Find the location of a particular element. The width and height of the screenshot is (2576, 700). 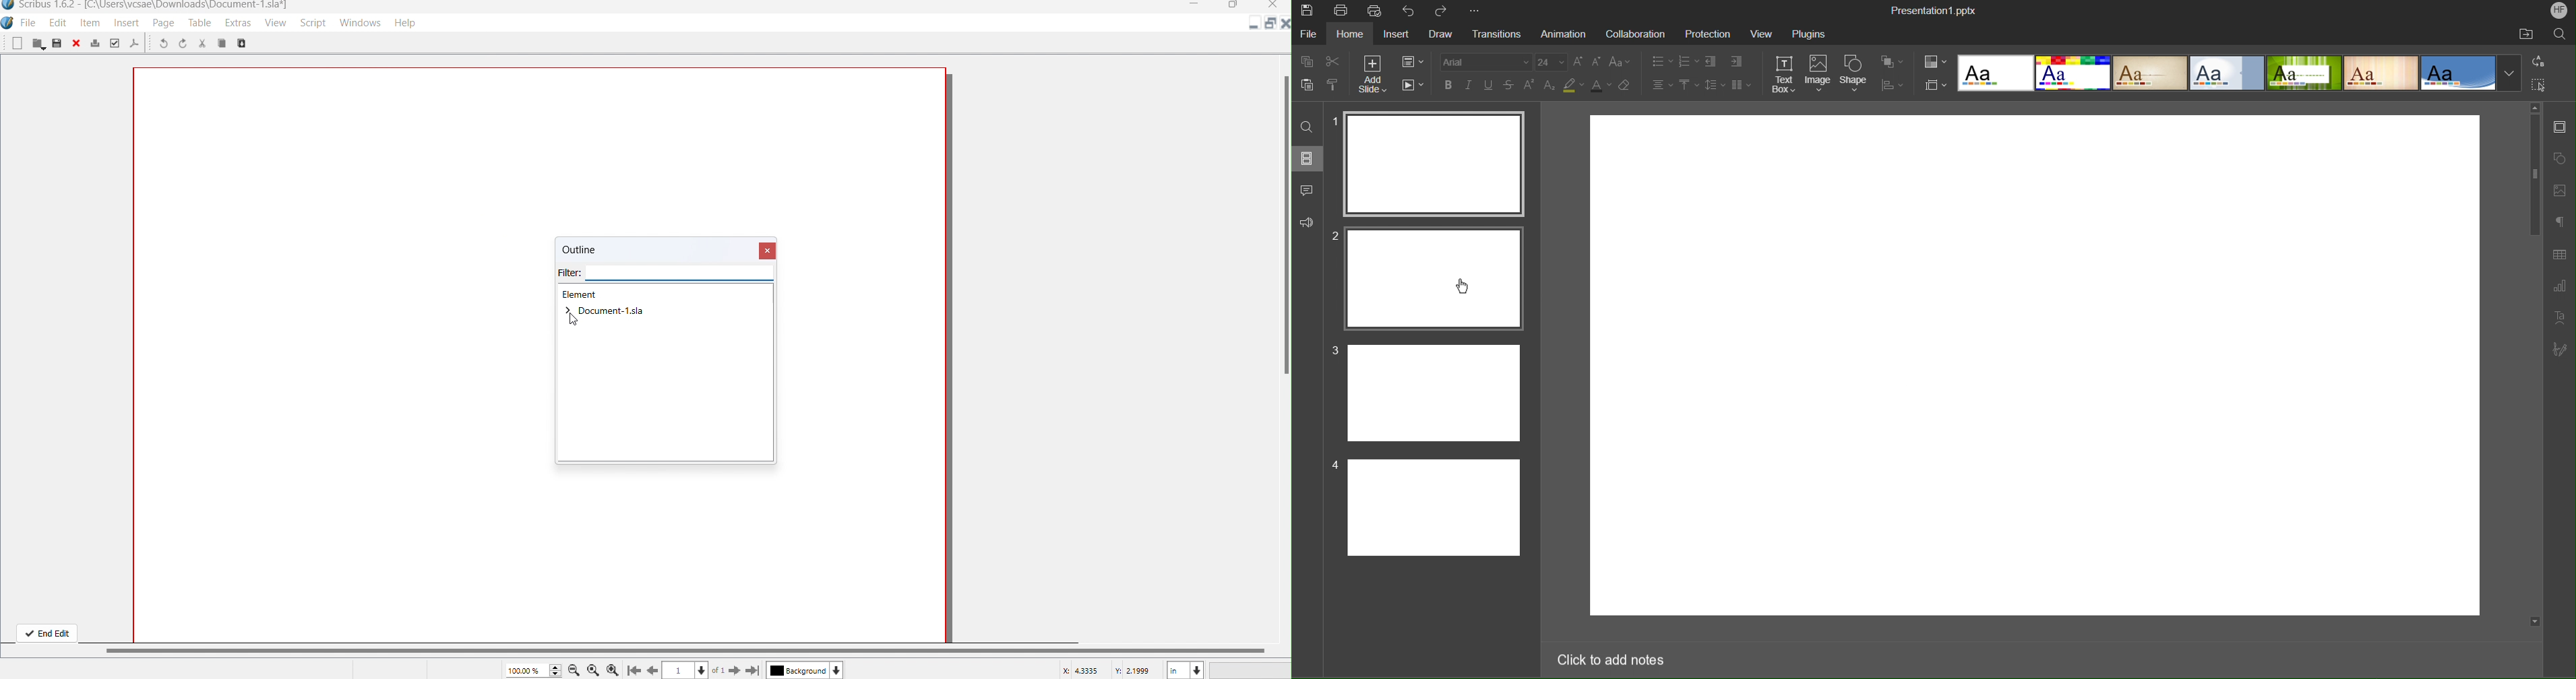

down is located at coordinates (838, 670).